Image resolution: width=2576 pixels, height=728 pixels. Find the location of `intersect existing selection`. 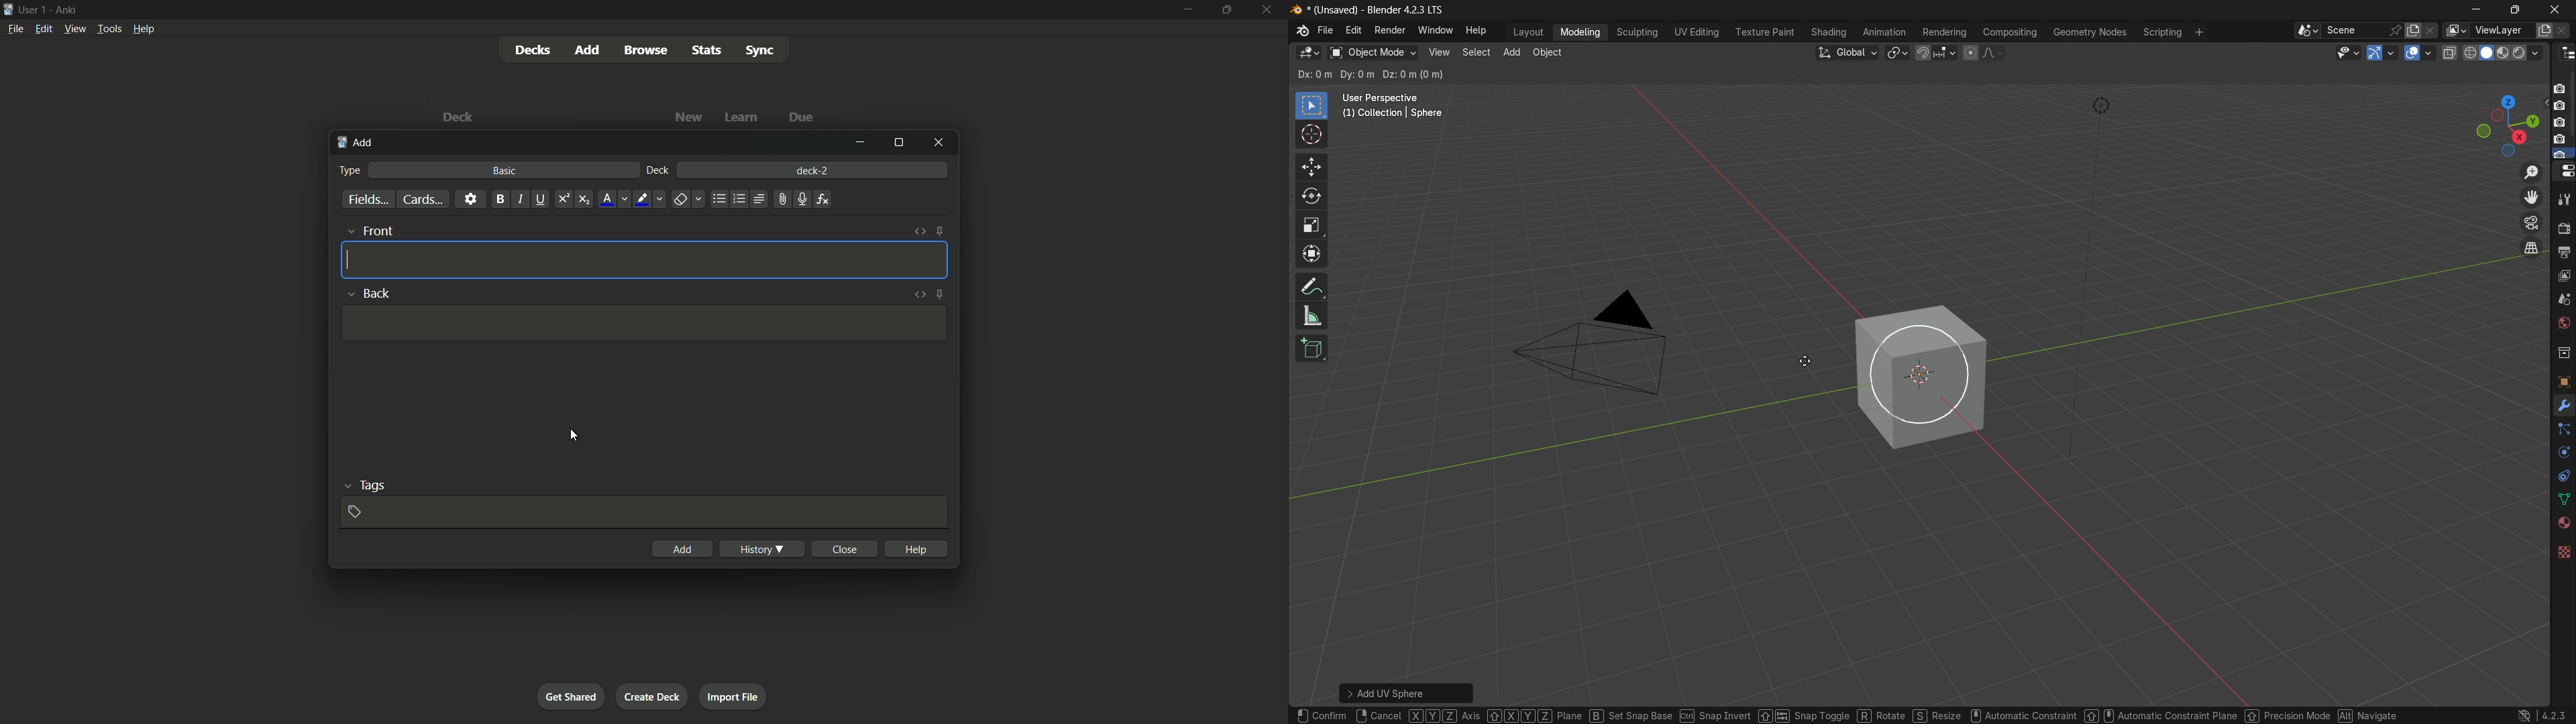

intersect existing selection is located at coordinates (1373, 74).